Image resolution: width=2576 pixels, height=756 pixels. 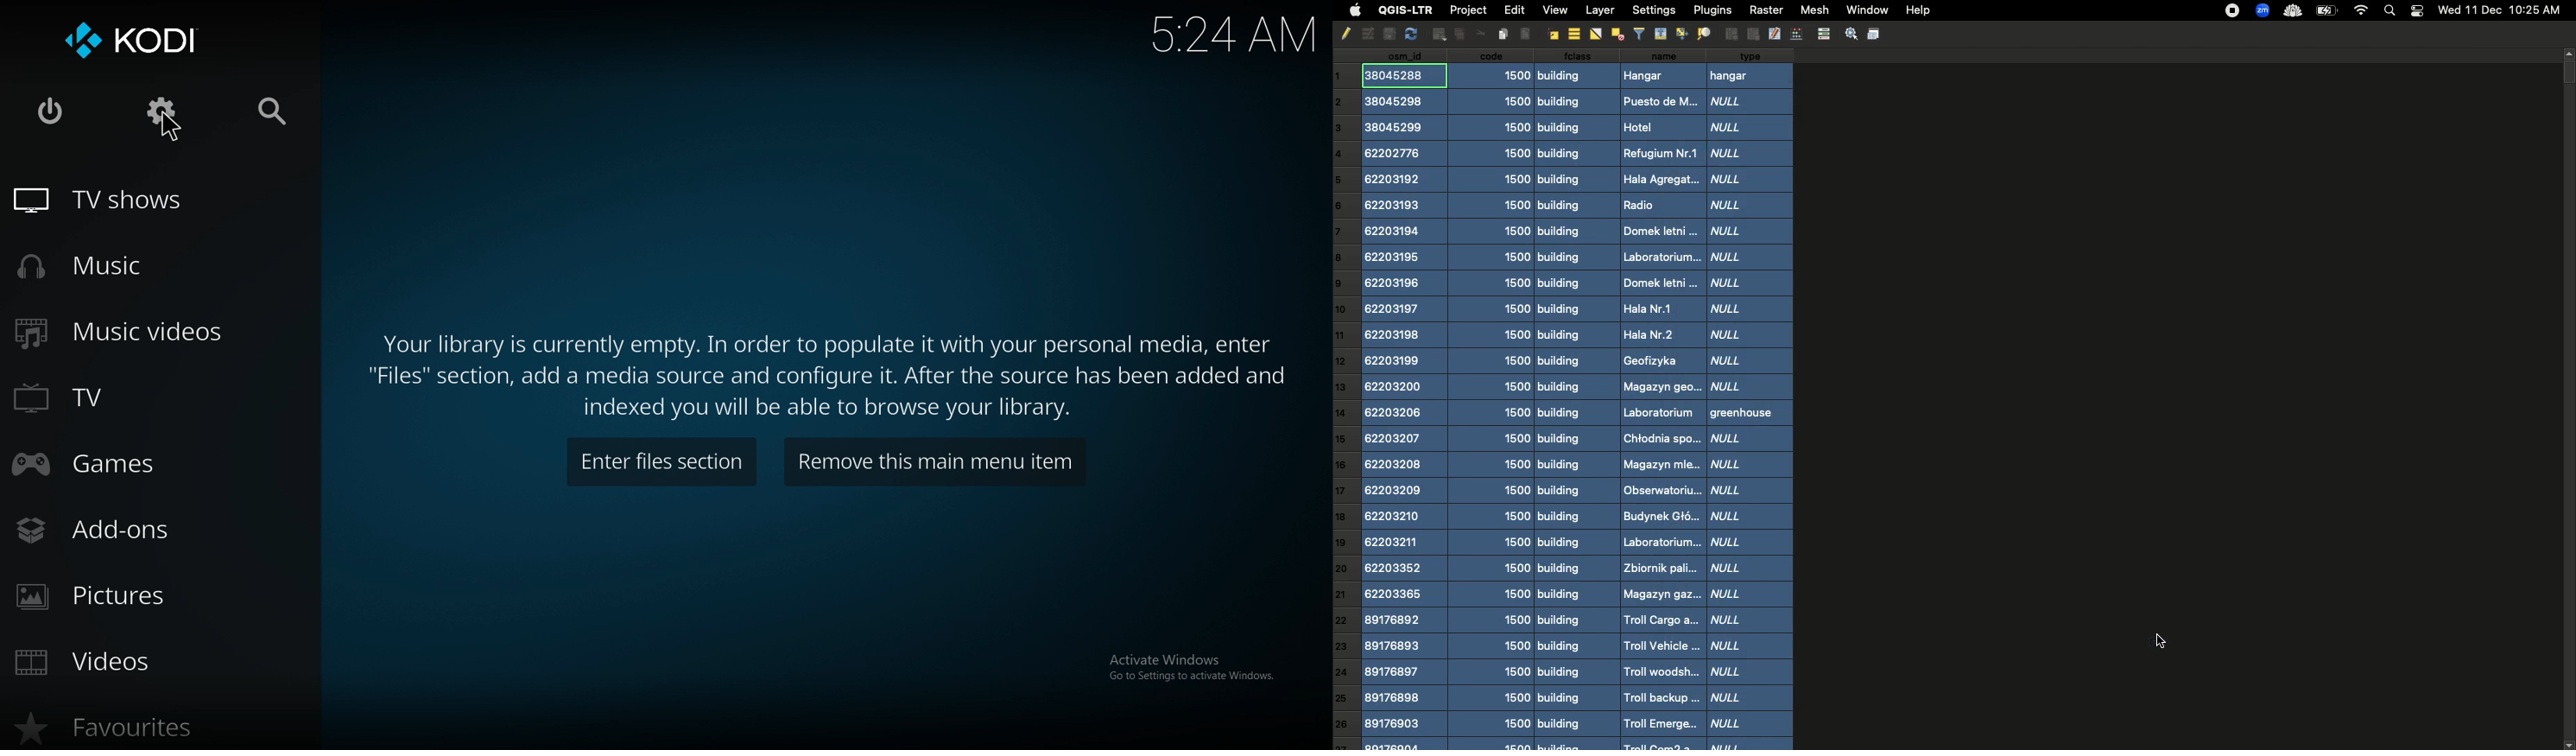 What do you see at coordinates (1775, 34) in the screenshot?
I see `edit` at bounding box center [1775, 34].